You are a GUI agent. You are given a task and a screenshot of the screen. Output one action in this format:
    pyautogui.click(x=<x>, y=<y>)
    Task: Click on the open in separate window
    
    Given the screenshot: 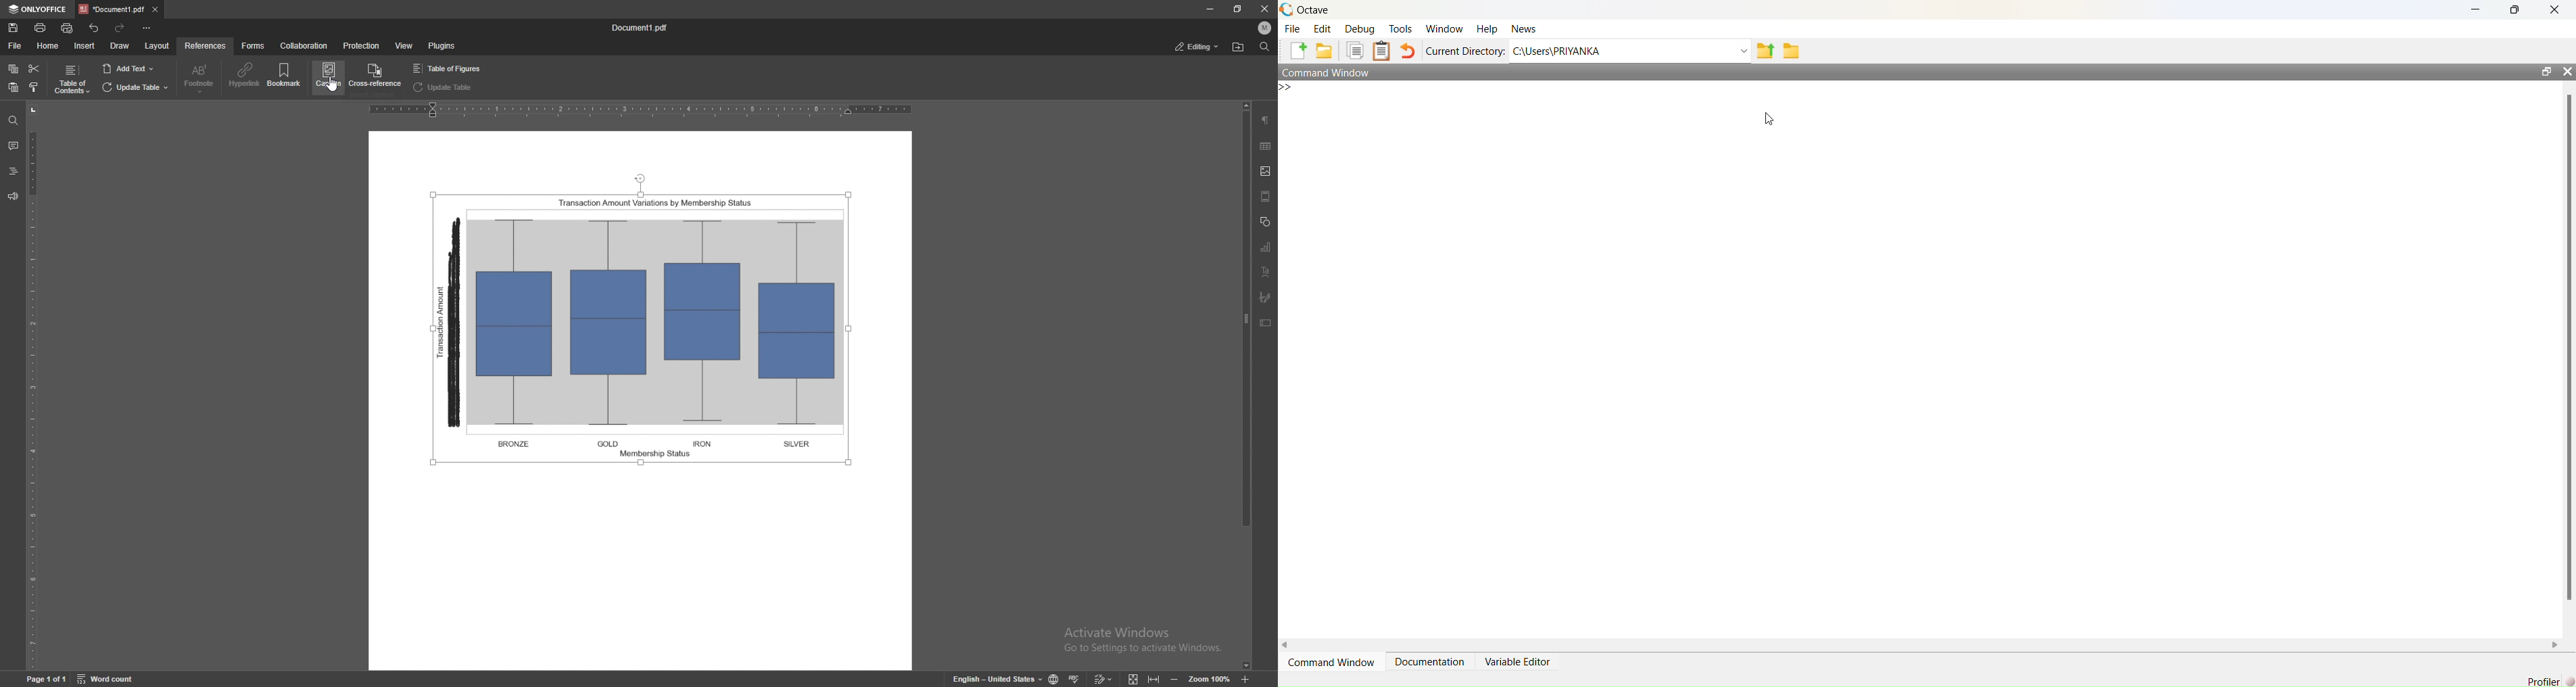 What is the action you would take?
    pyautogui.click(x=2546, y=71)
    